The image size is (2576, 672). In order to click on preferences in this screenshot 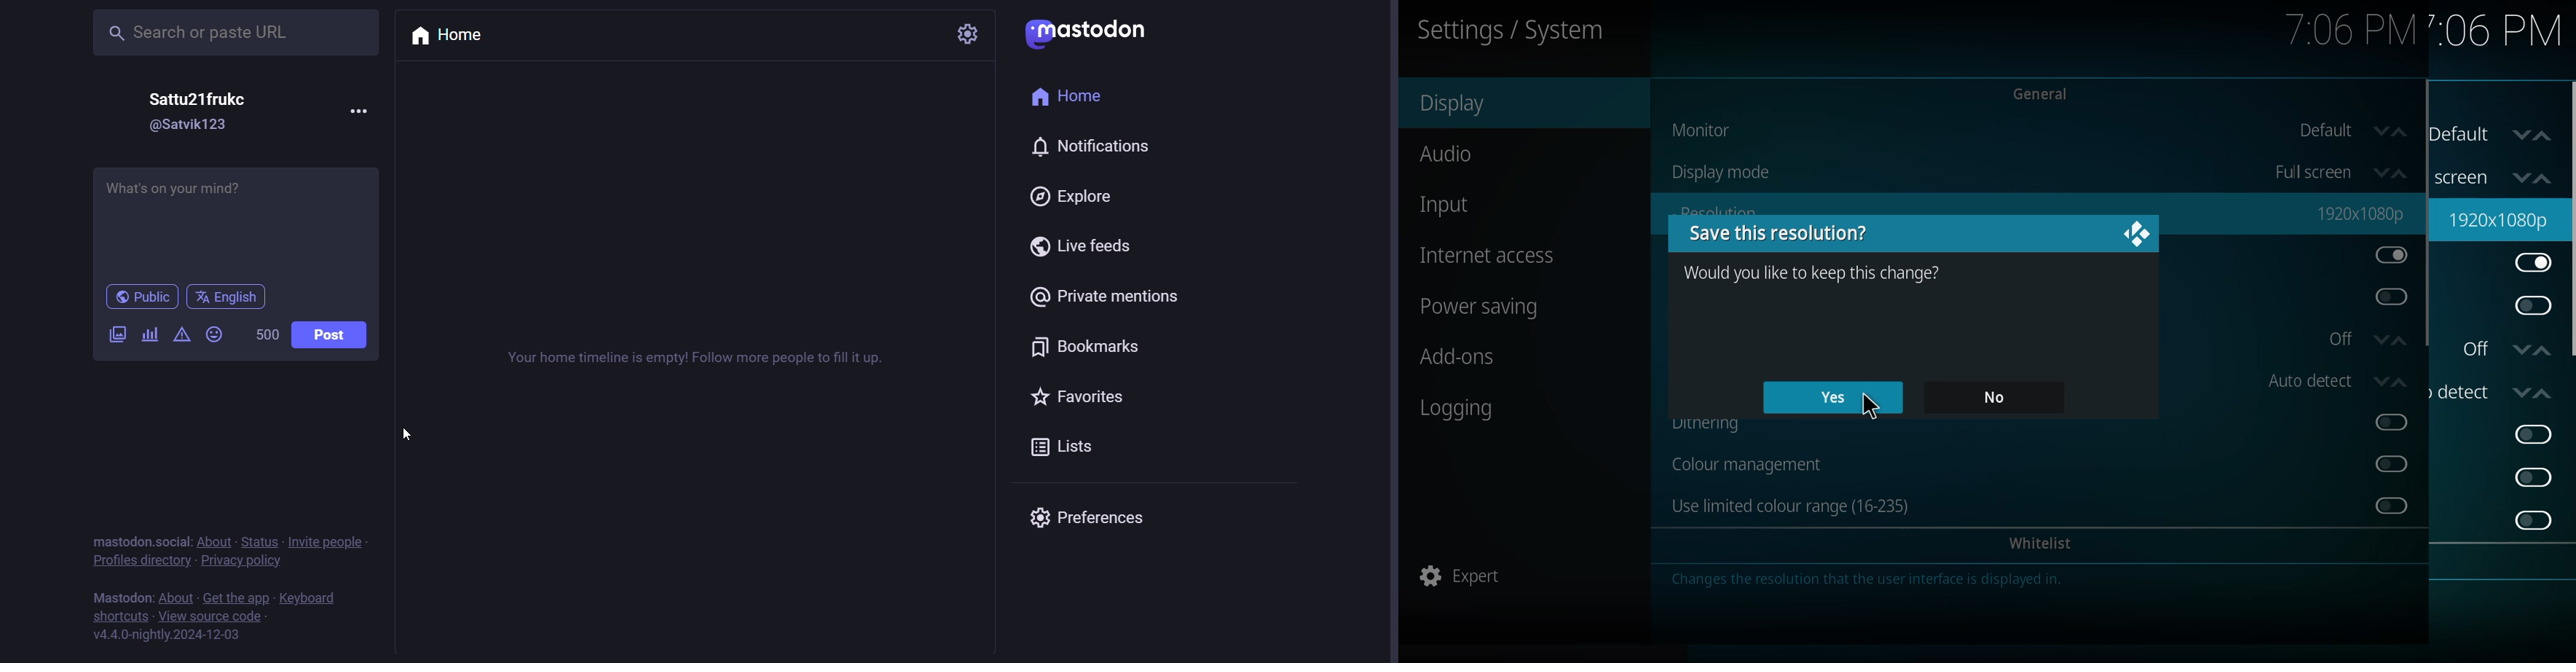, I will do `click(1091, 518)`.